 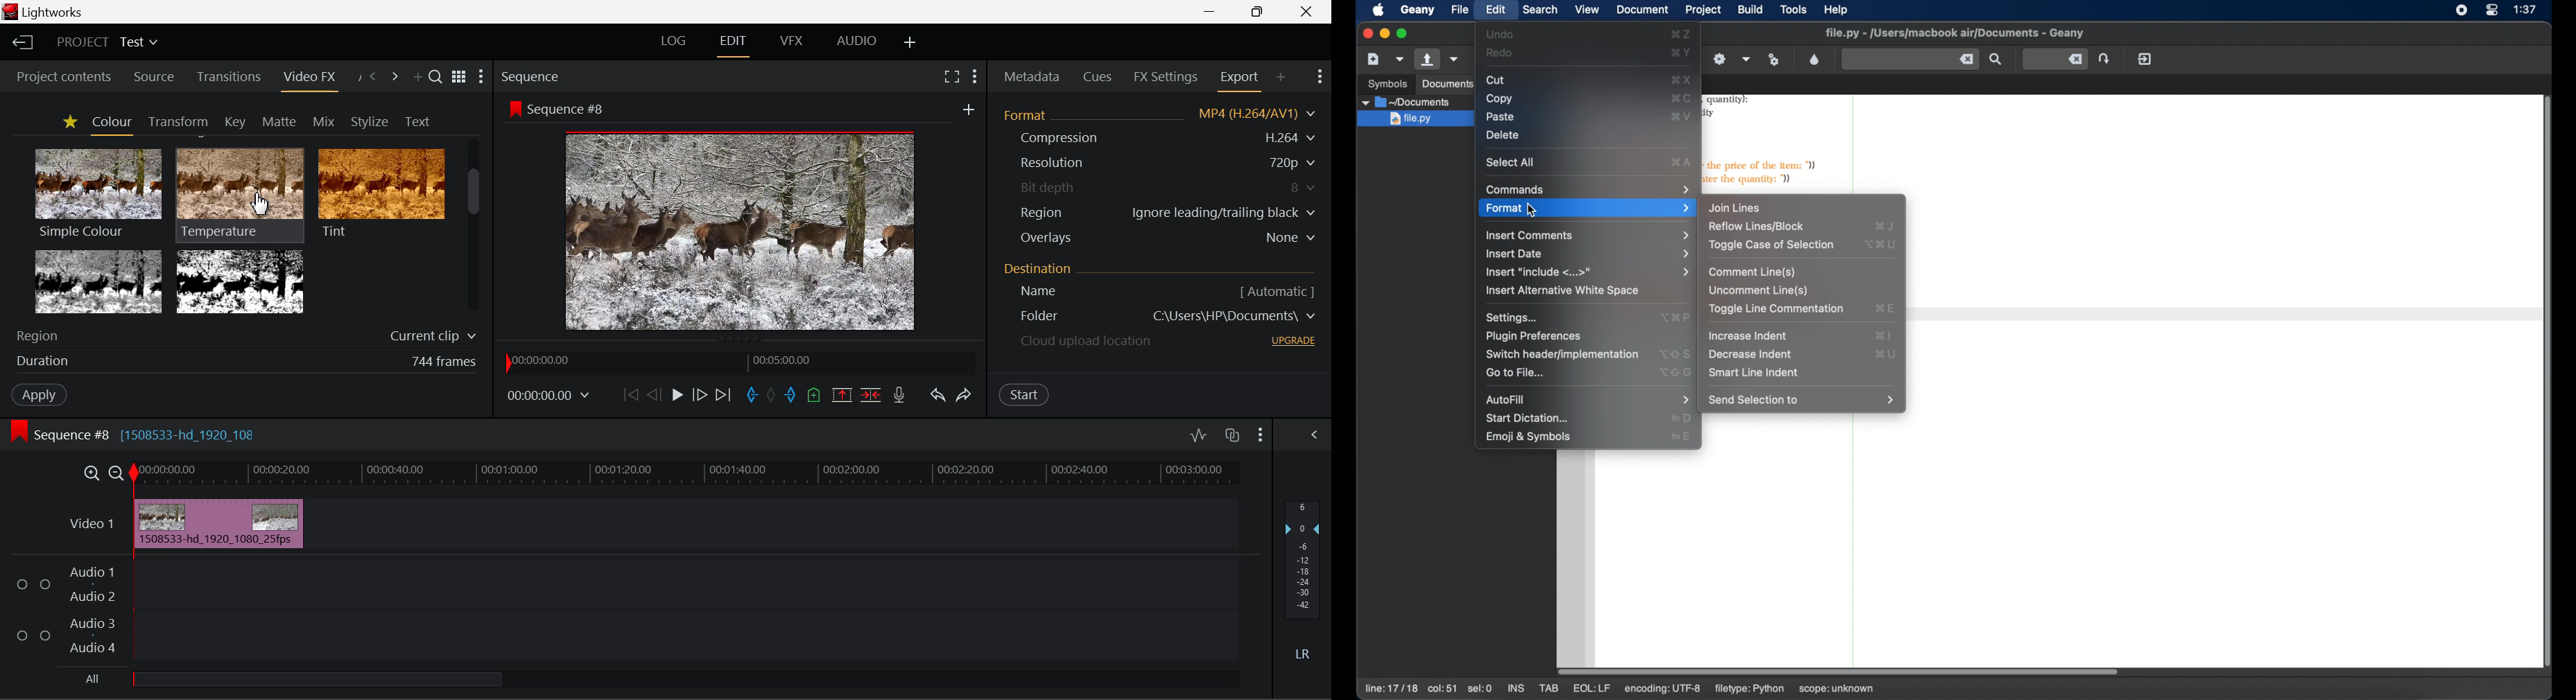 I want to click on Temperature, so click(x=239, y=194).